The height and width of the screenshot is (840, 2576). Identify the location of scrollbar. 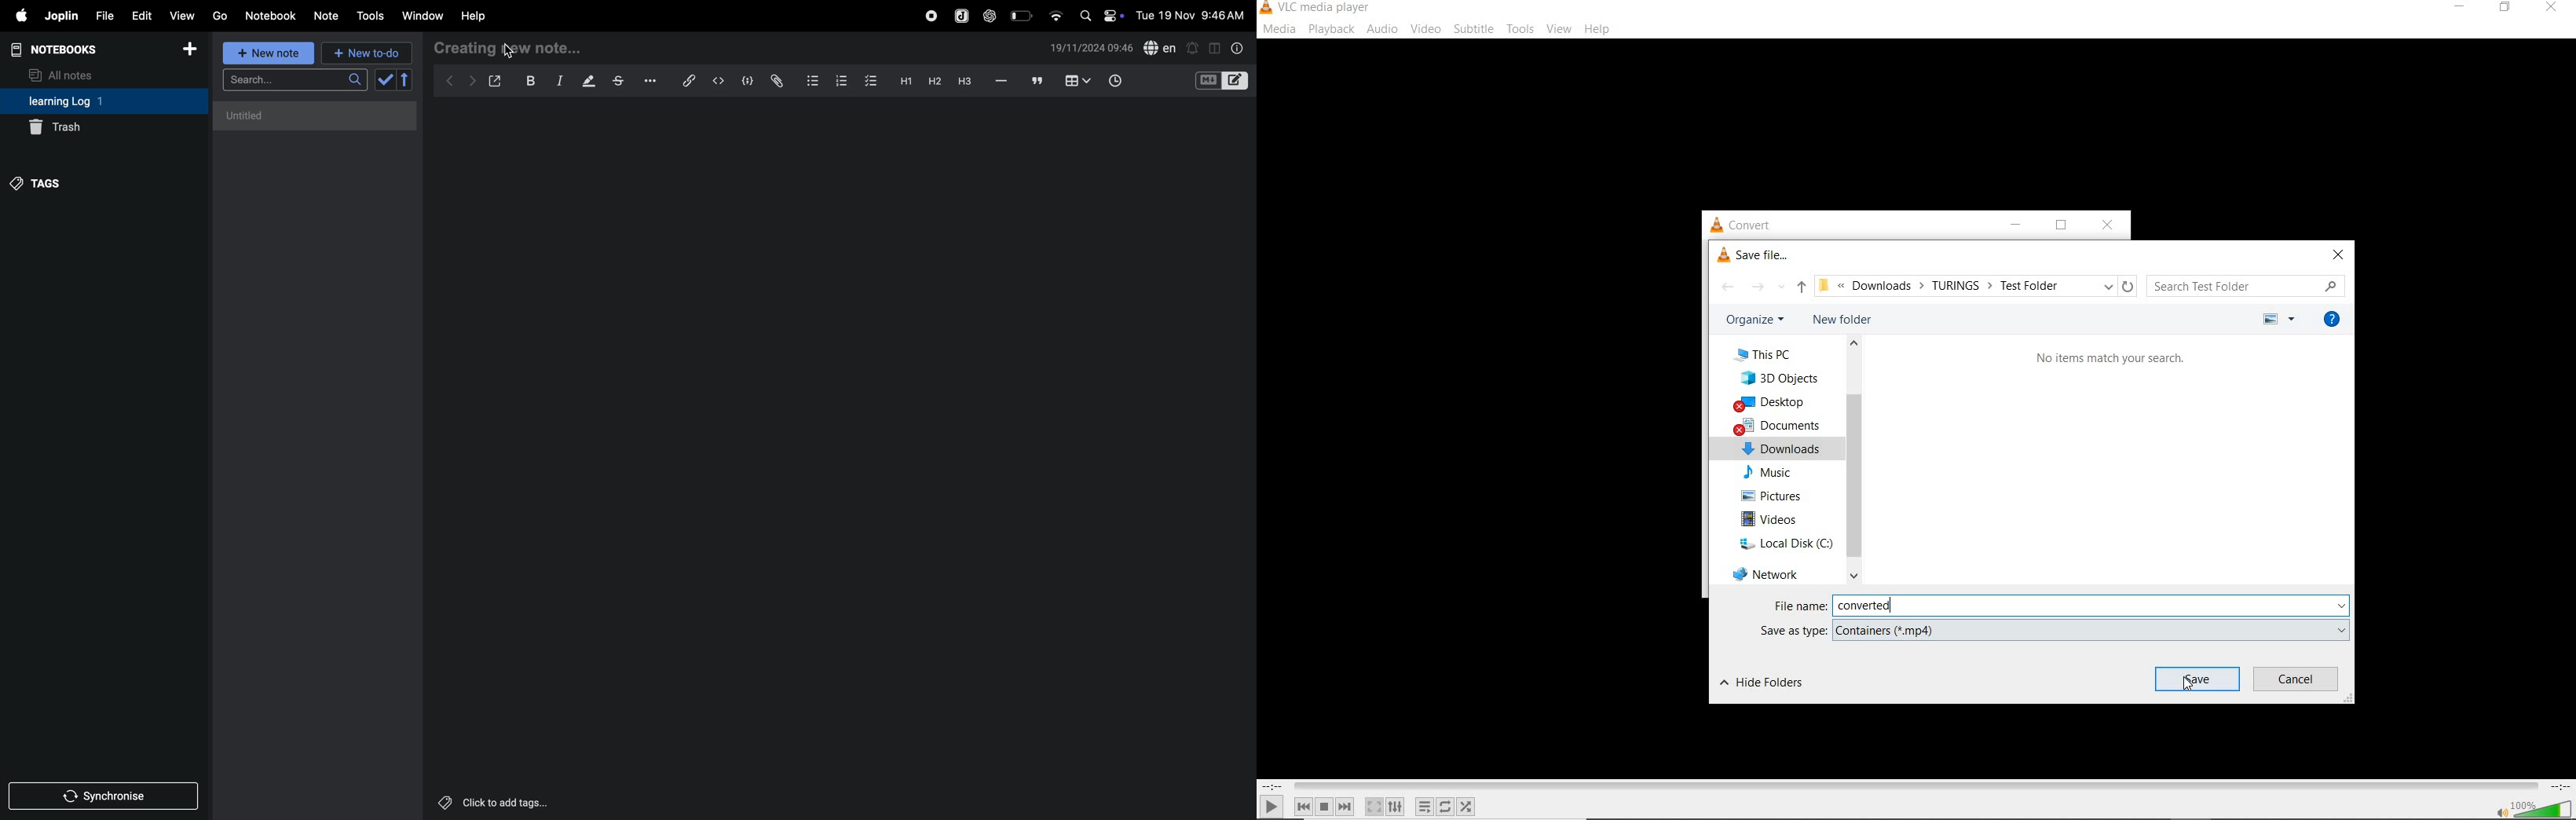
(1853, 460).